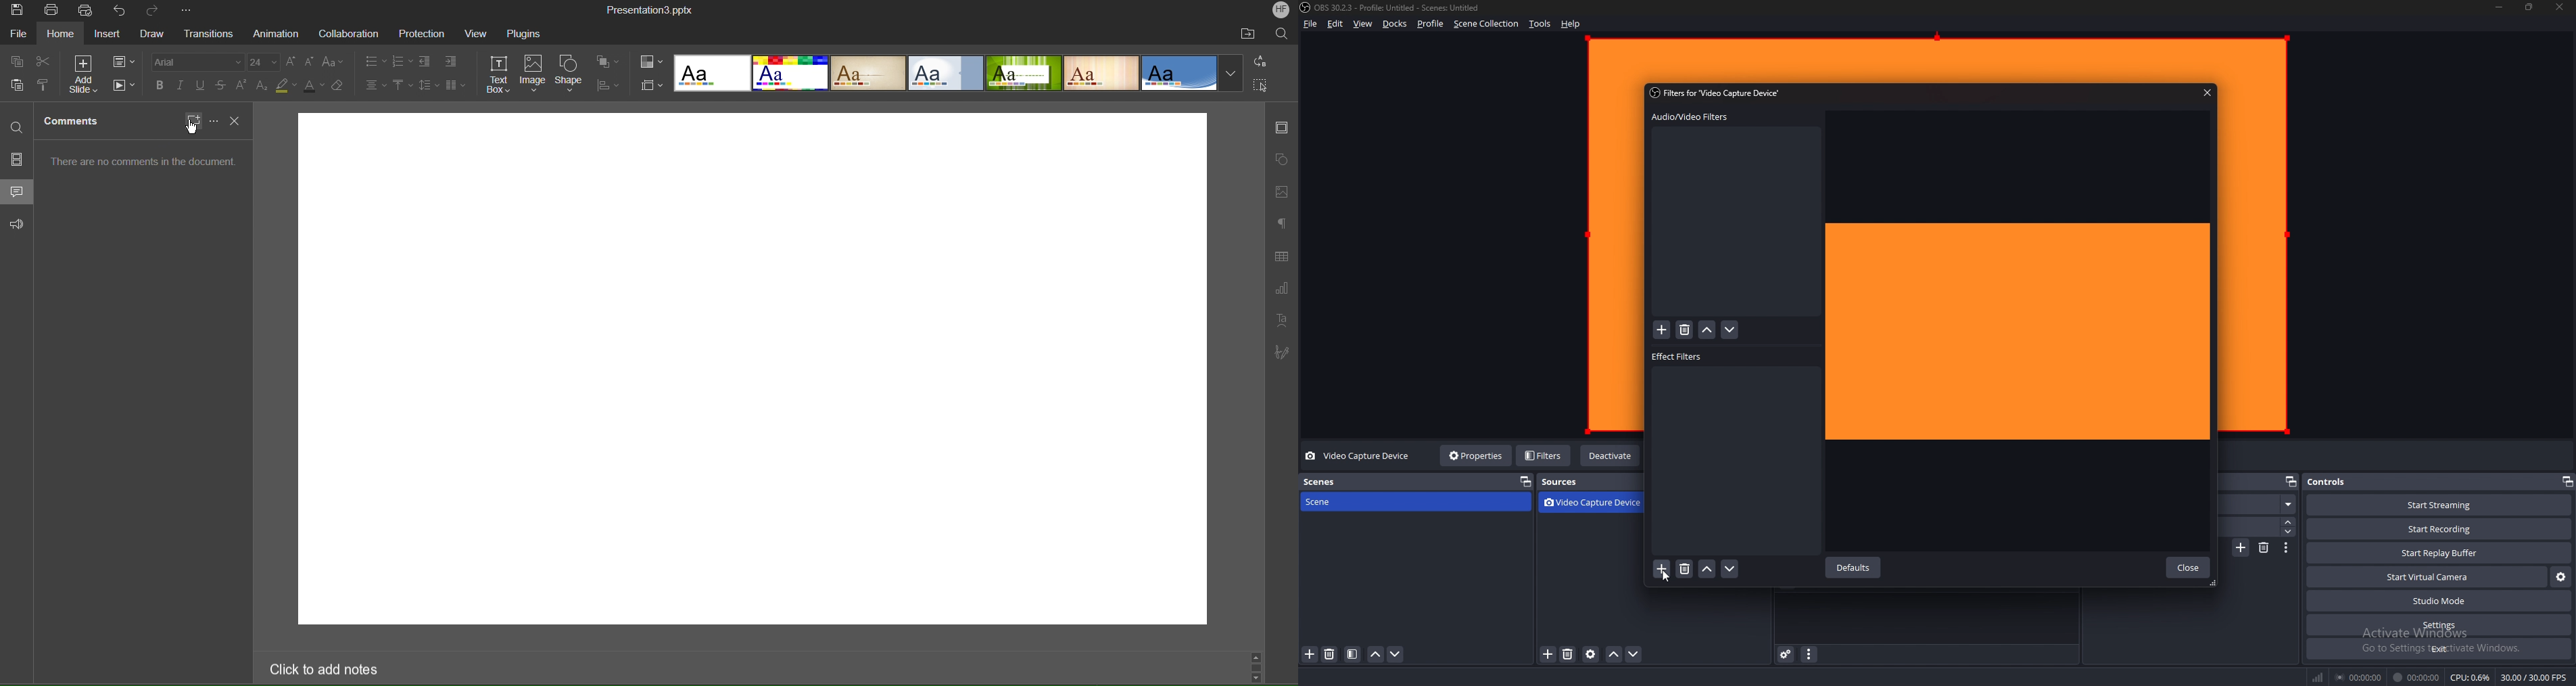  I want to click on add transition, so click(2242, 547).